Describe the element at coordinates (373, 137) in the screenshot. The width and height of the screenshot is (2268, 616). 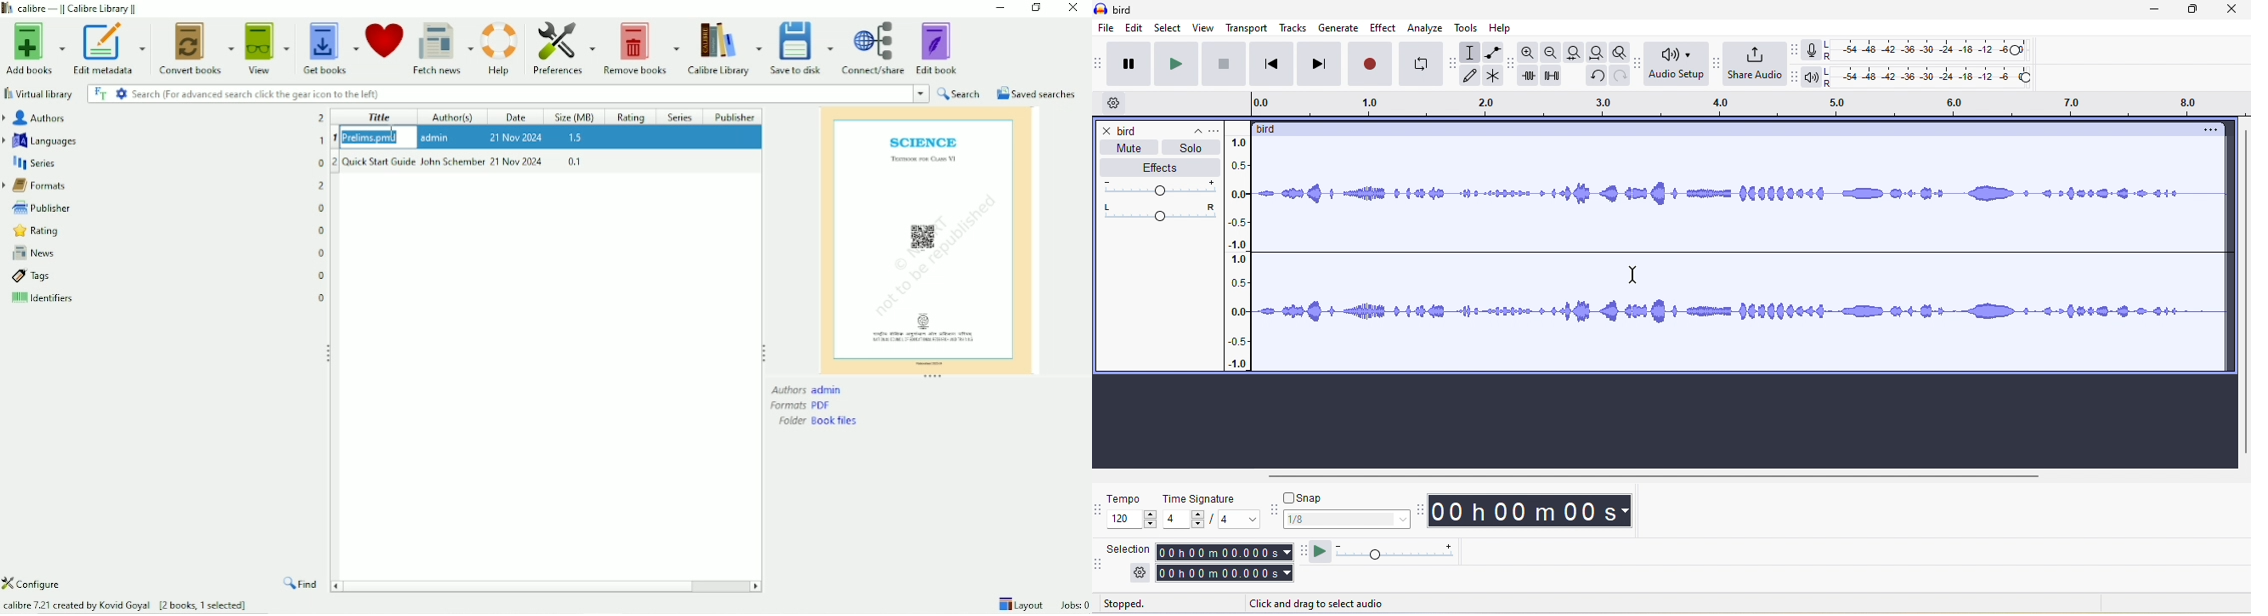
I see `Prelims.pmp` at that location.